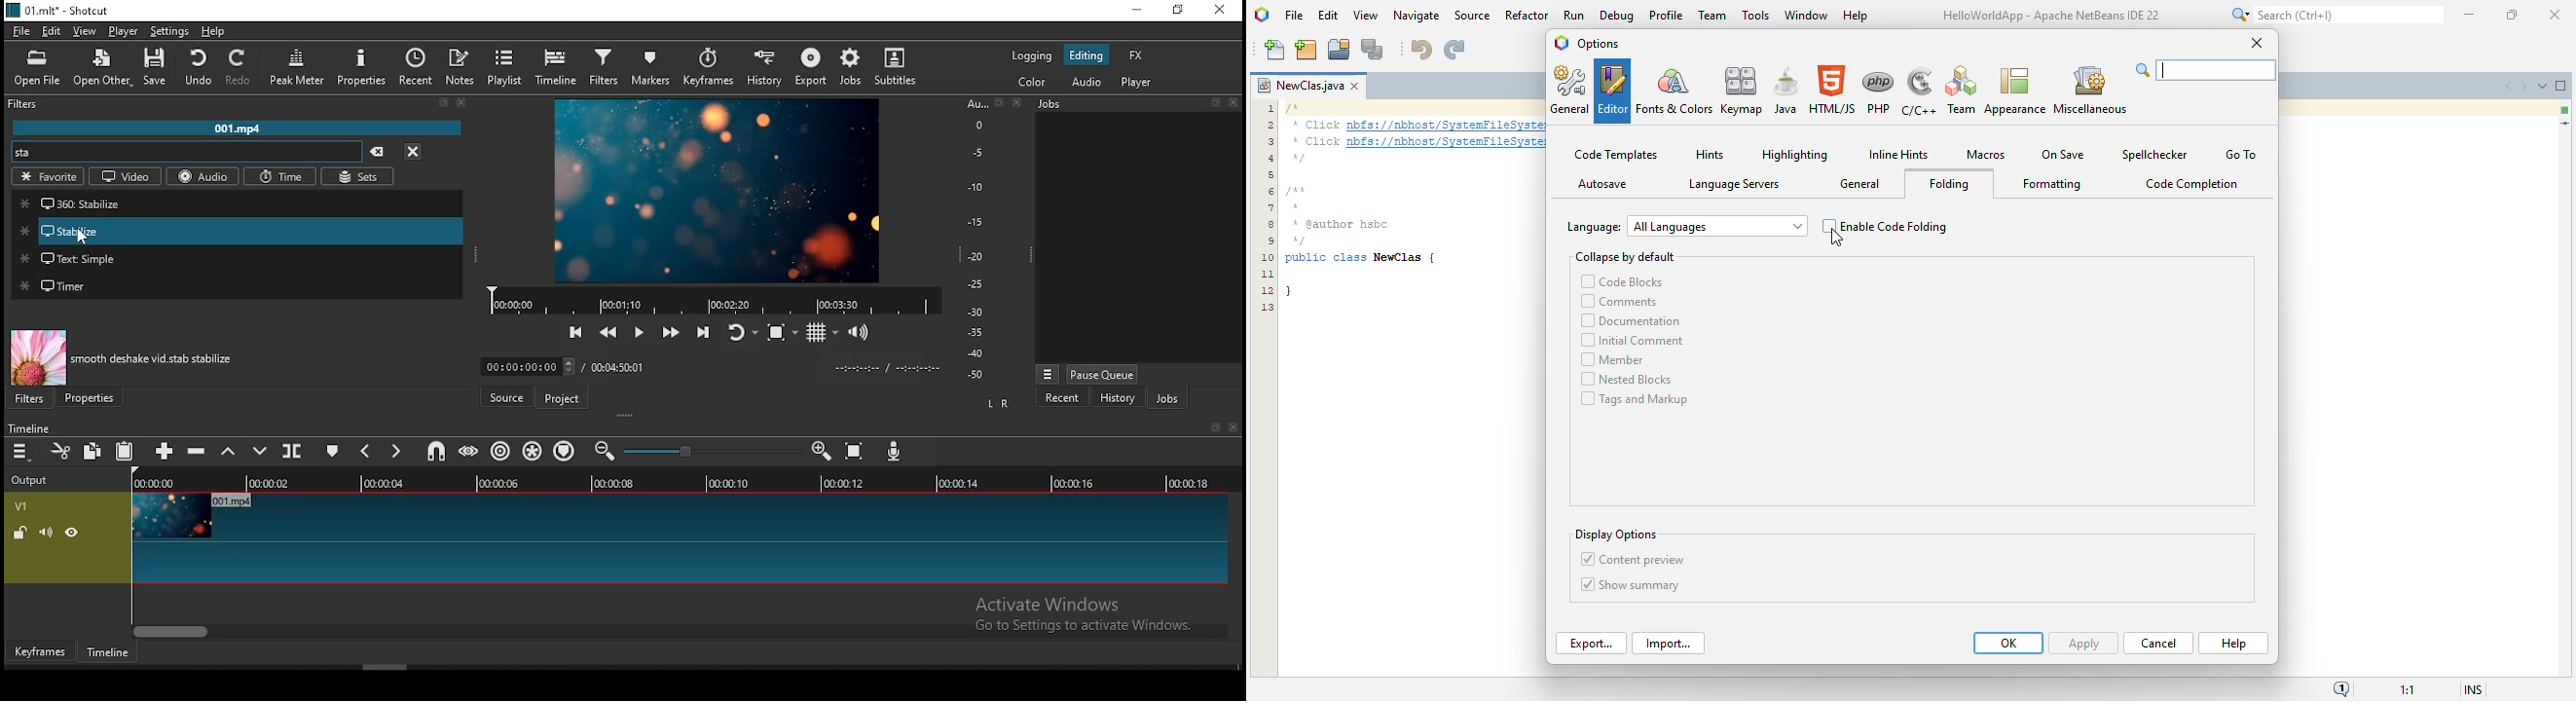 The height and width of the screenshot is (728, 2576). What do you see at coordinates (2235, 644) in the screenshot?
I see `help` at bounding box center [2235, 644].